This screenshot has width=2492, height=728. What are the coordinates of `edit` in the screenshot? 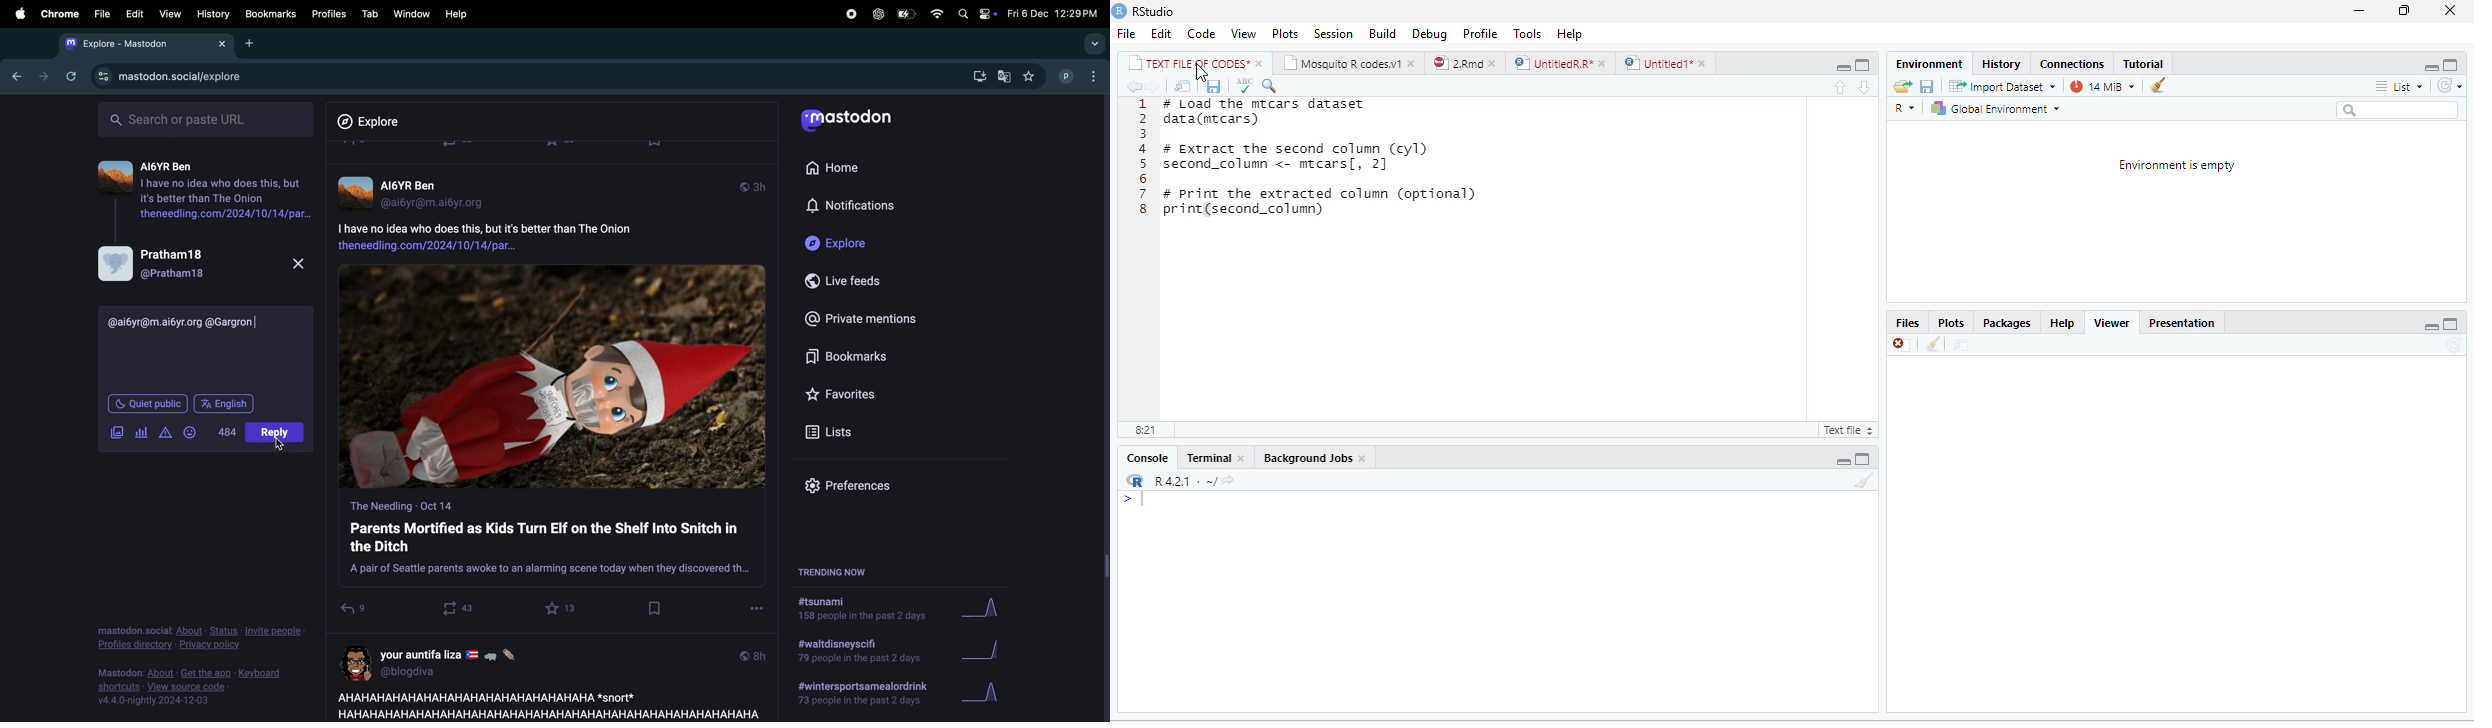 It's located at (134, 15).